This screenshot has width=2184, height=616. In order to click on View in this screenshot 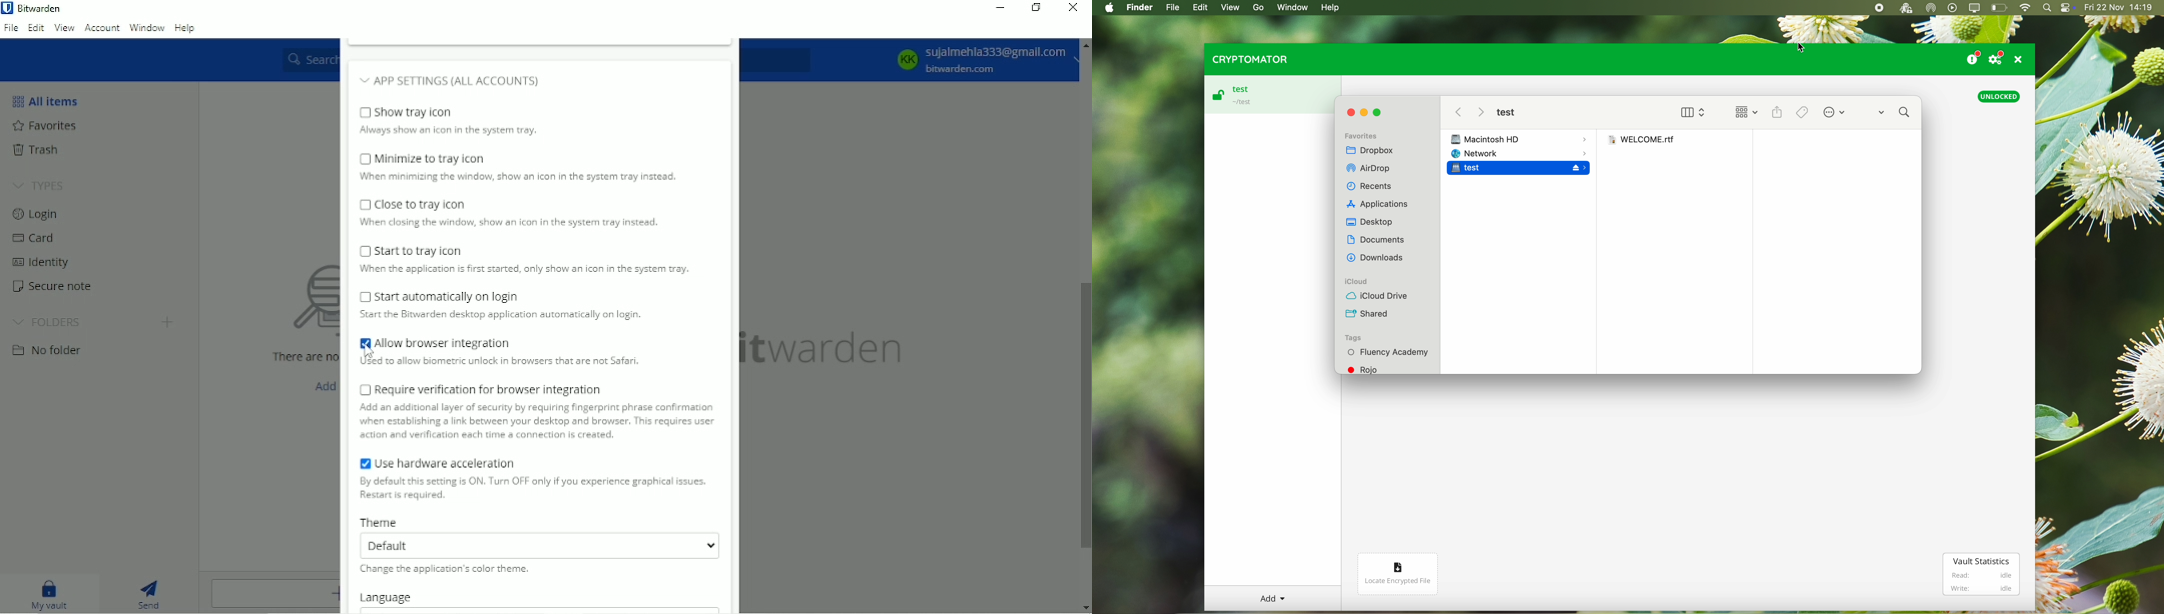, I will do `click(63, 27)`.